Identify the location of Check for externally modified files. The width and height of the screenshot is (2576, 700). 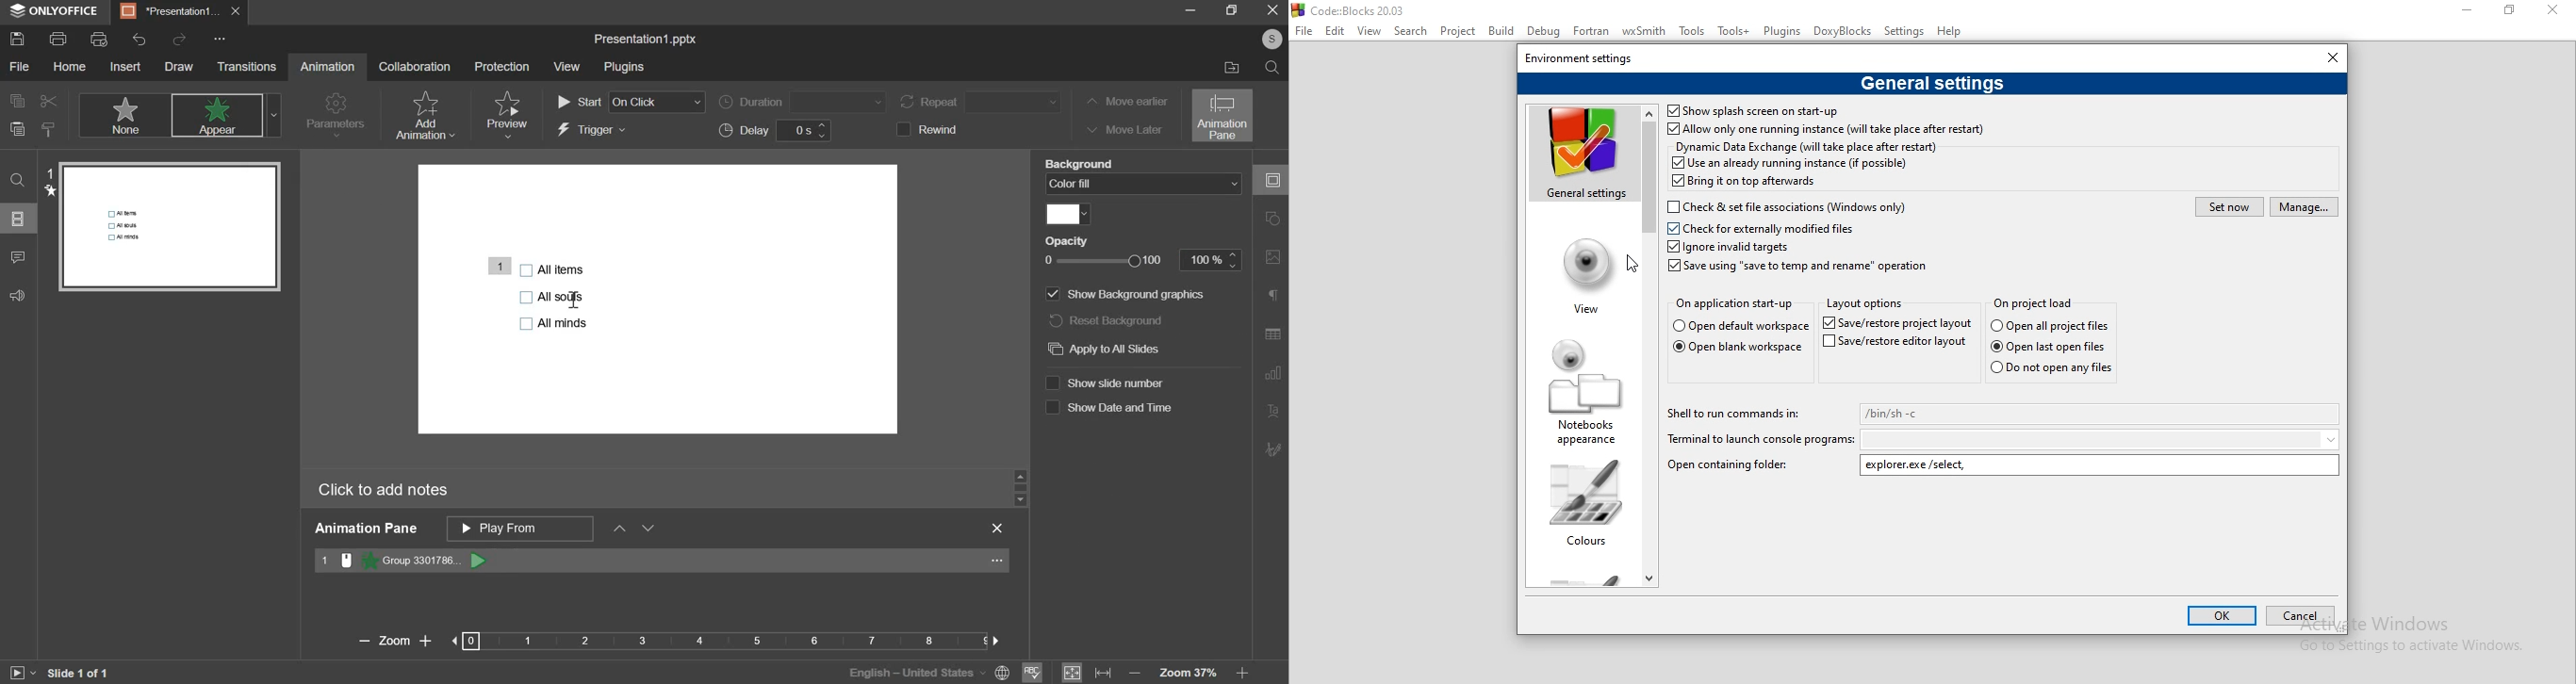
(1788, 206).